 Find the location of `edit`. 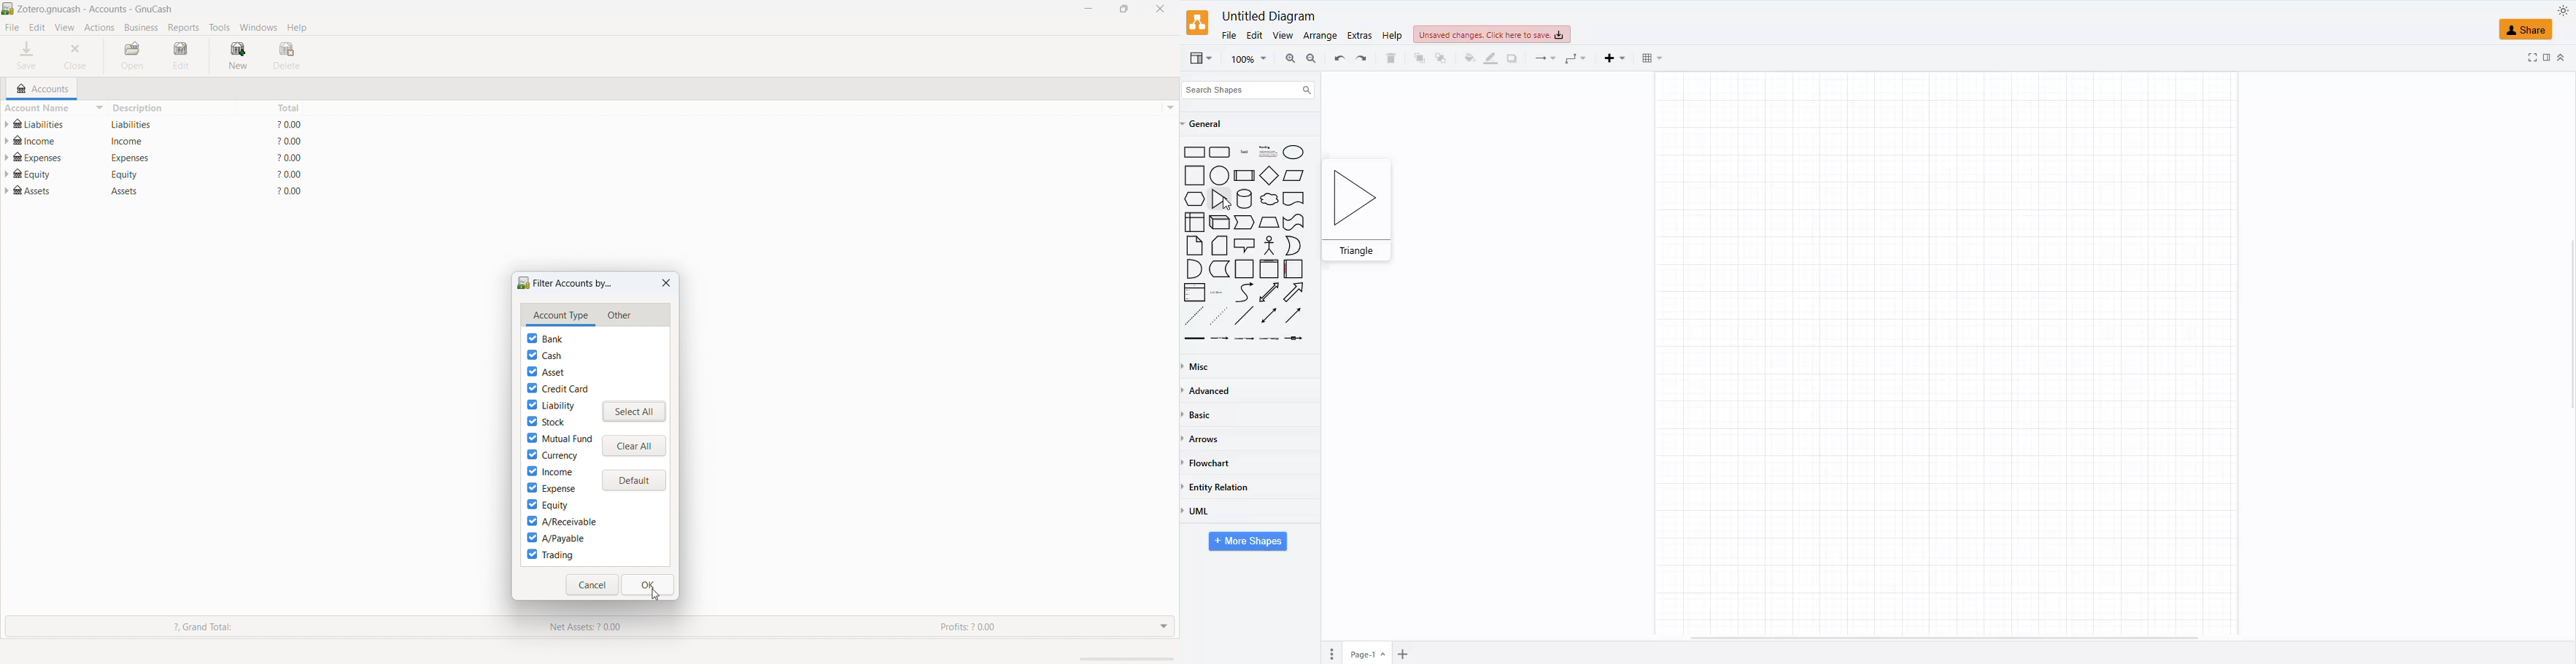

edit is located at coordinates (1254, 34).